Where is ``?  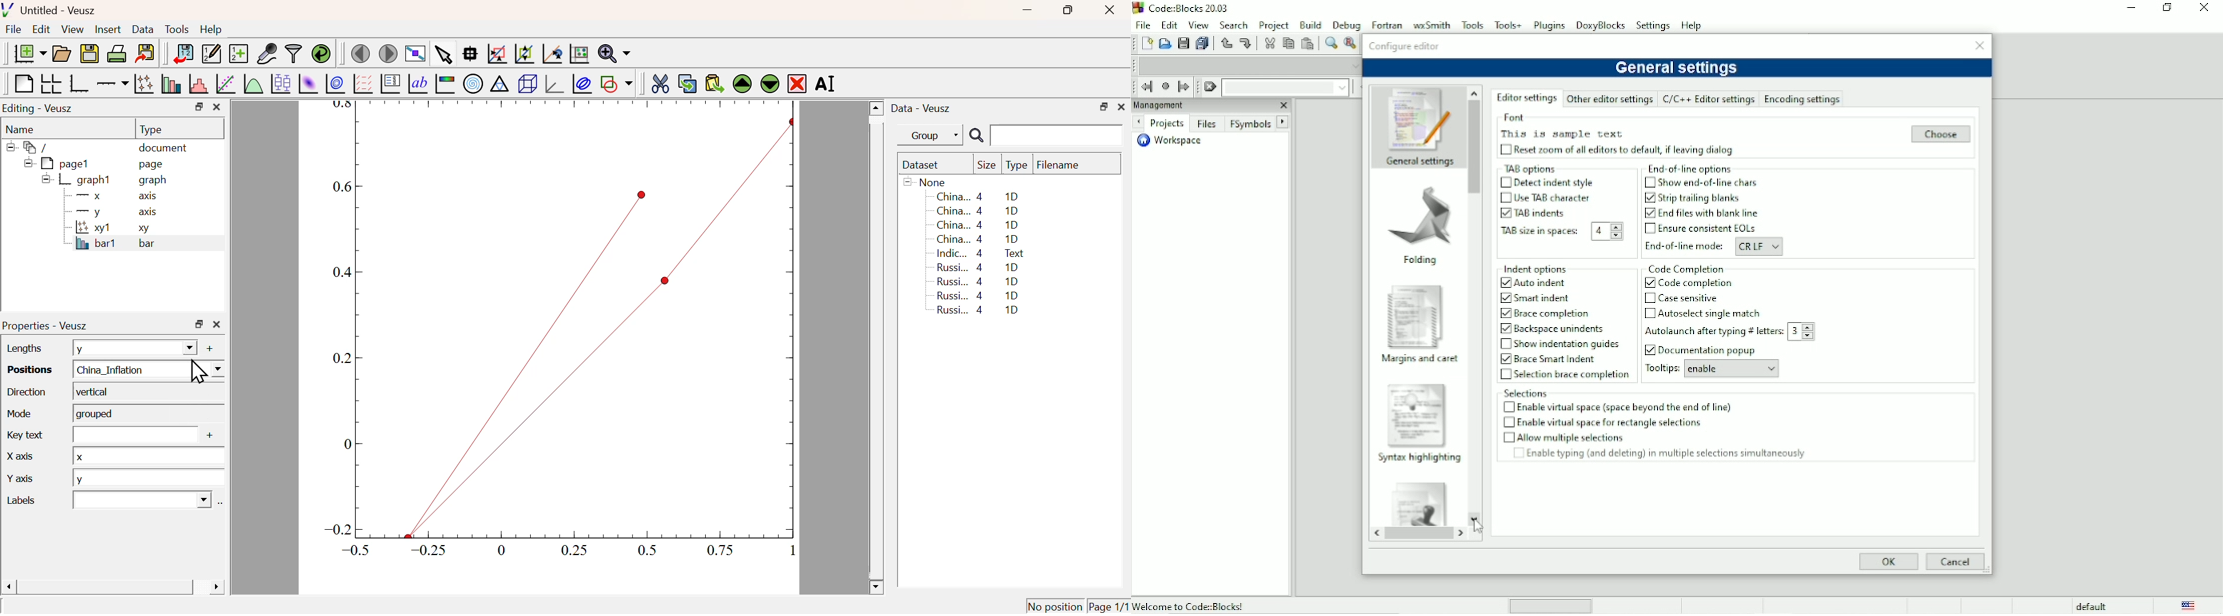
 is located at coordinates (1503, 182).